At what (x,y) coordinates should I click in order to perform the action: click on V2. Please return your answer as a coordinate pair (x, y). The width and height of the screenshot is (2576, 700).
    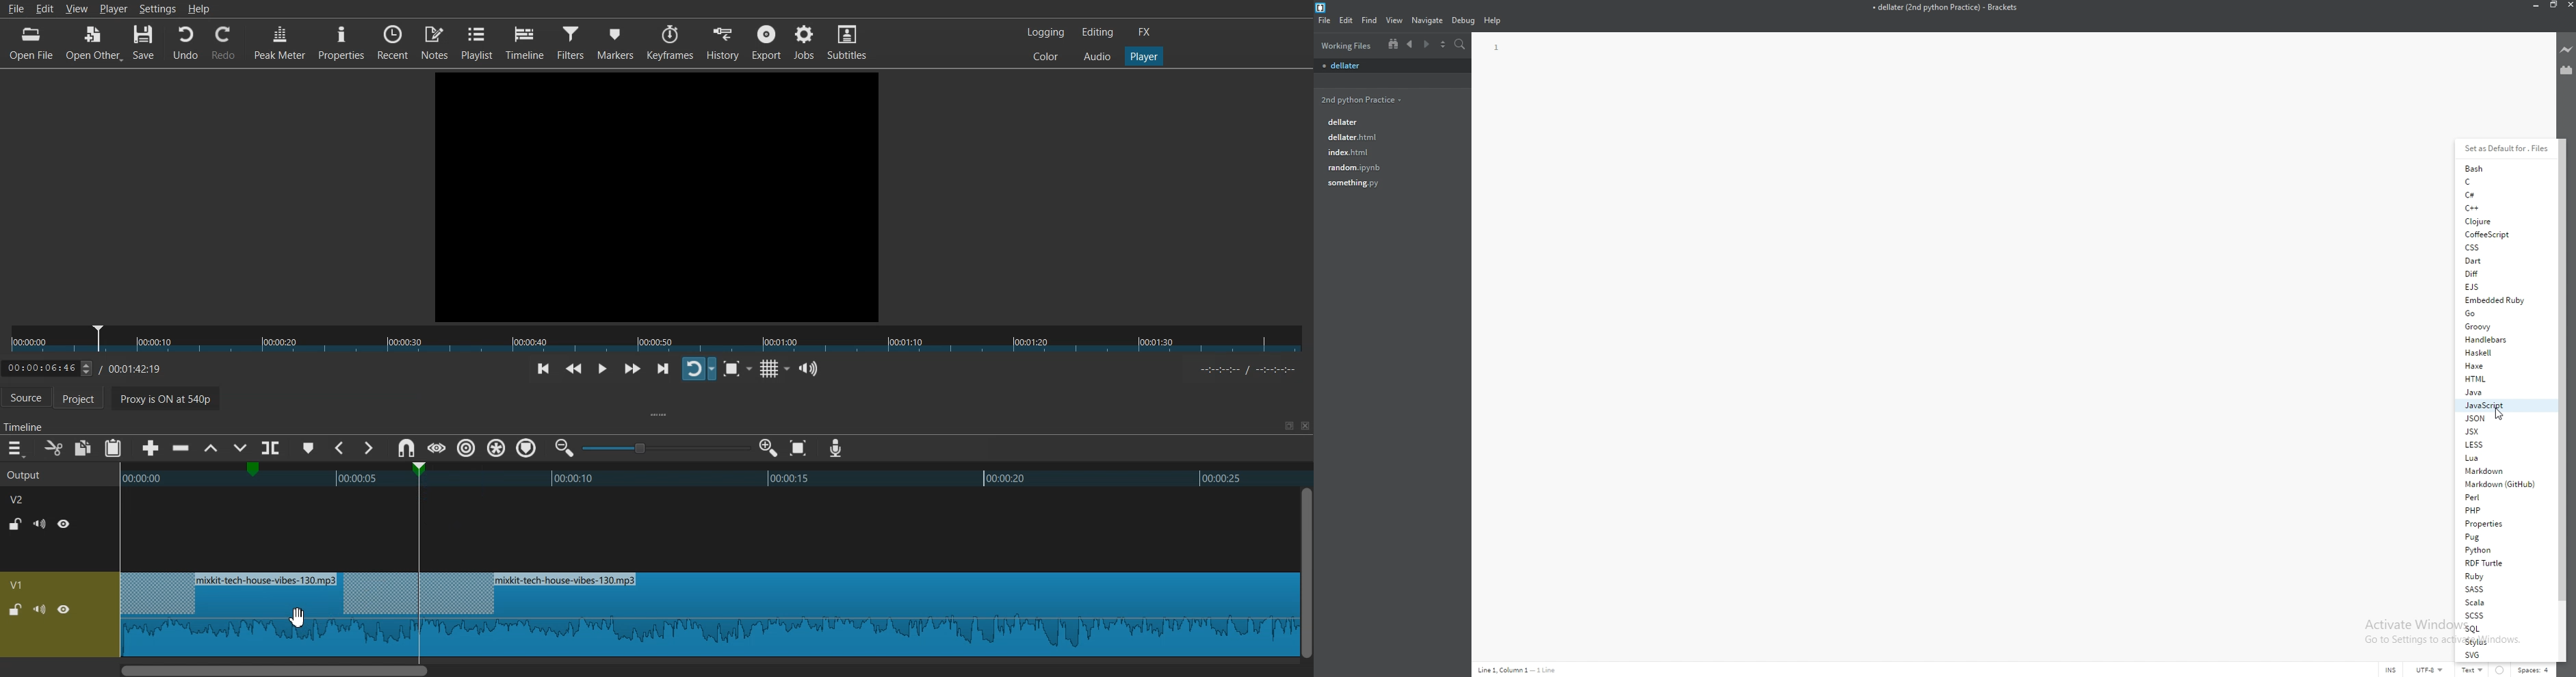
    Looking at the image, I should click on (24, 498).